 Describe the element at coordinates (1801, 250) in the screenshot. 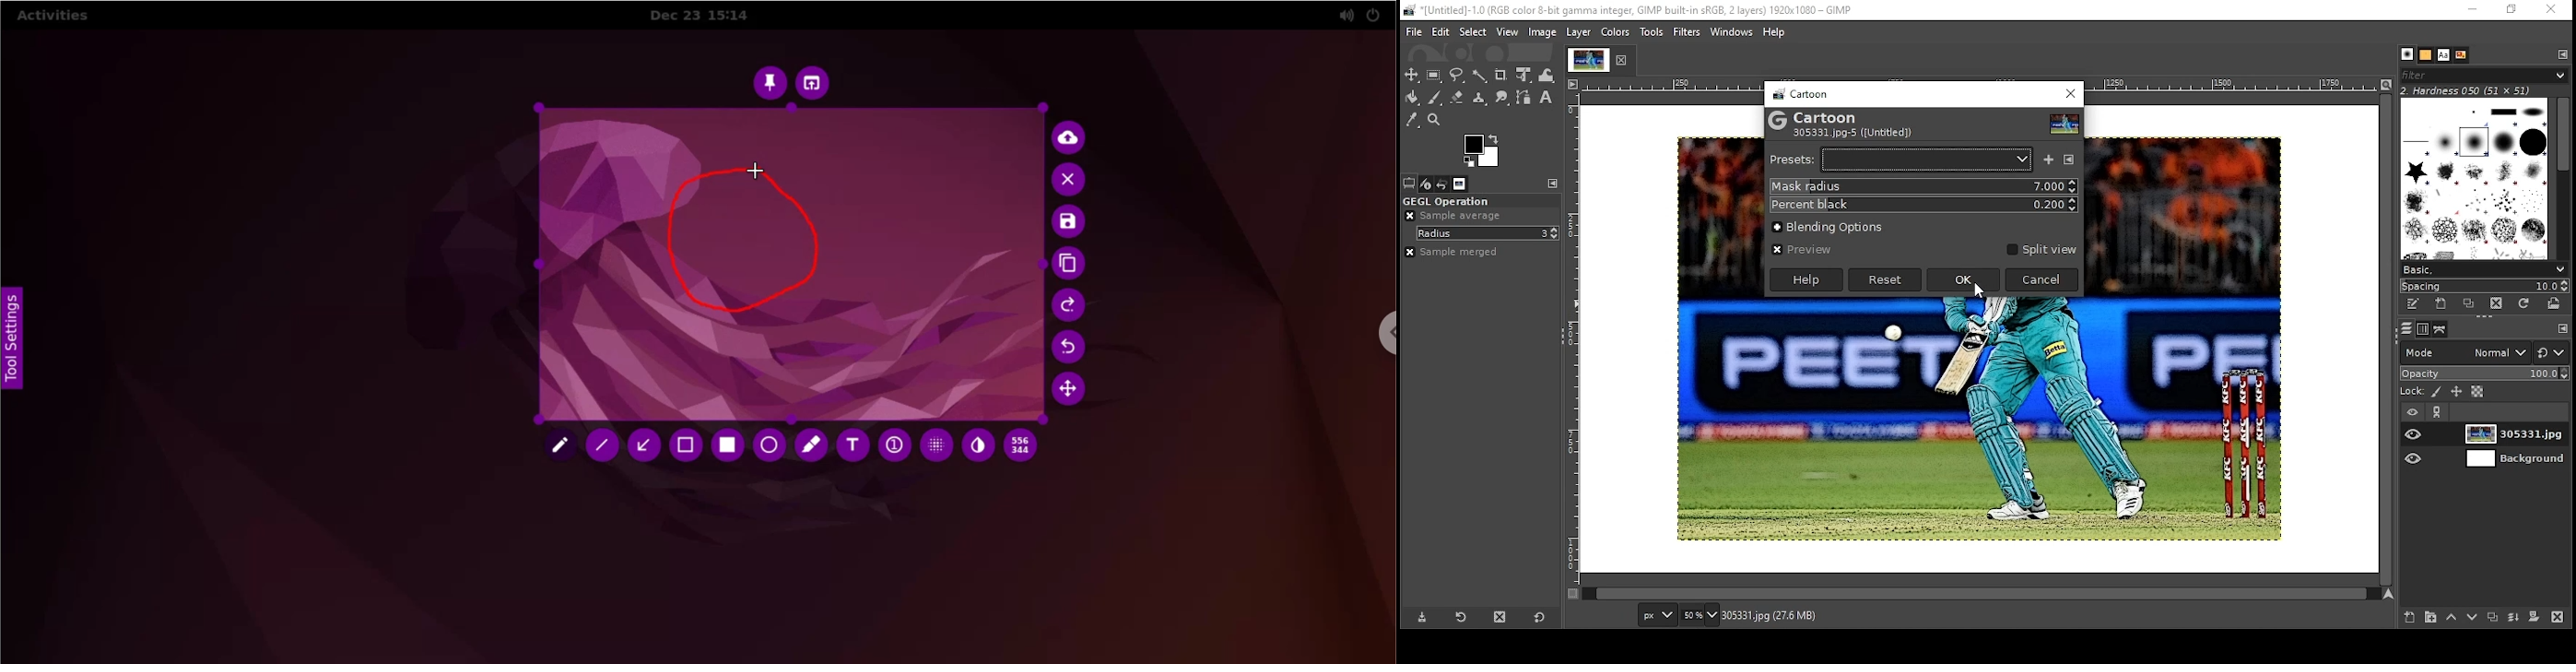

I see `preview` at that location.